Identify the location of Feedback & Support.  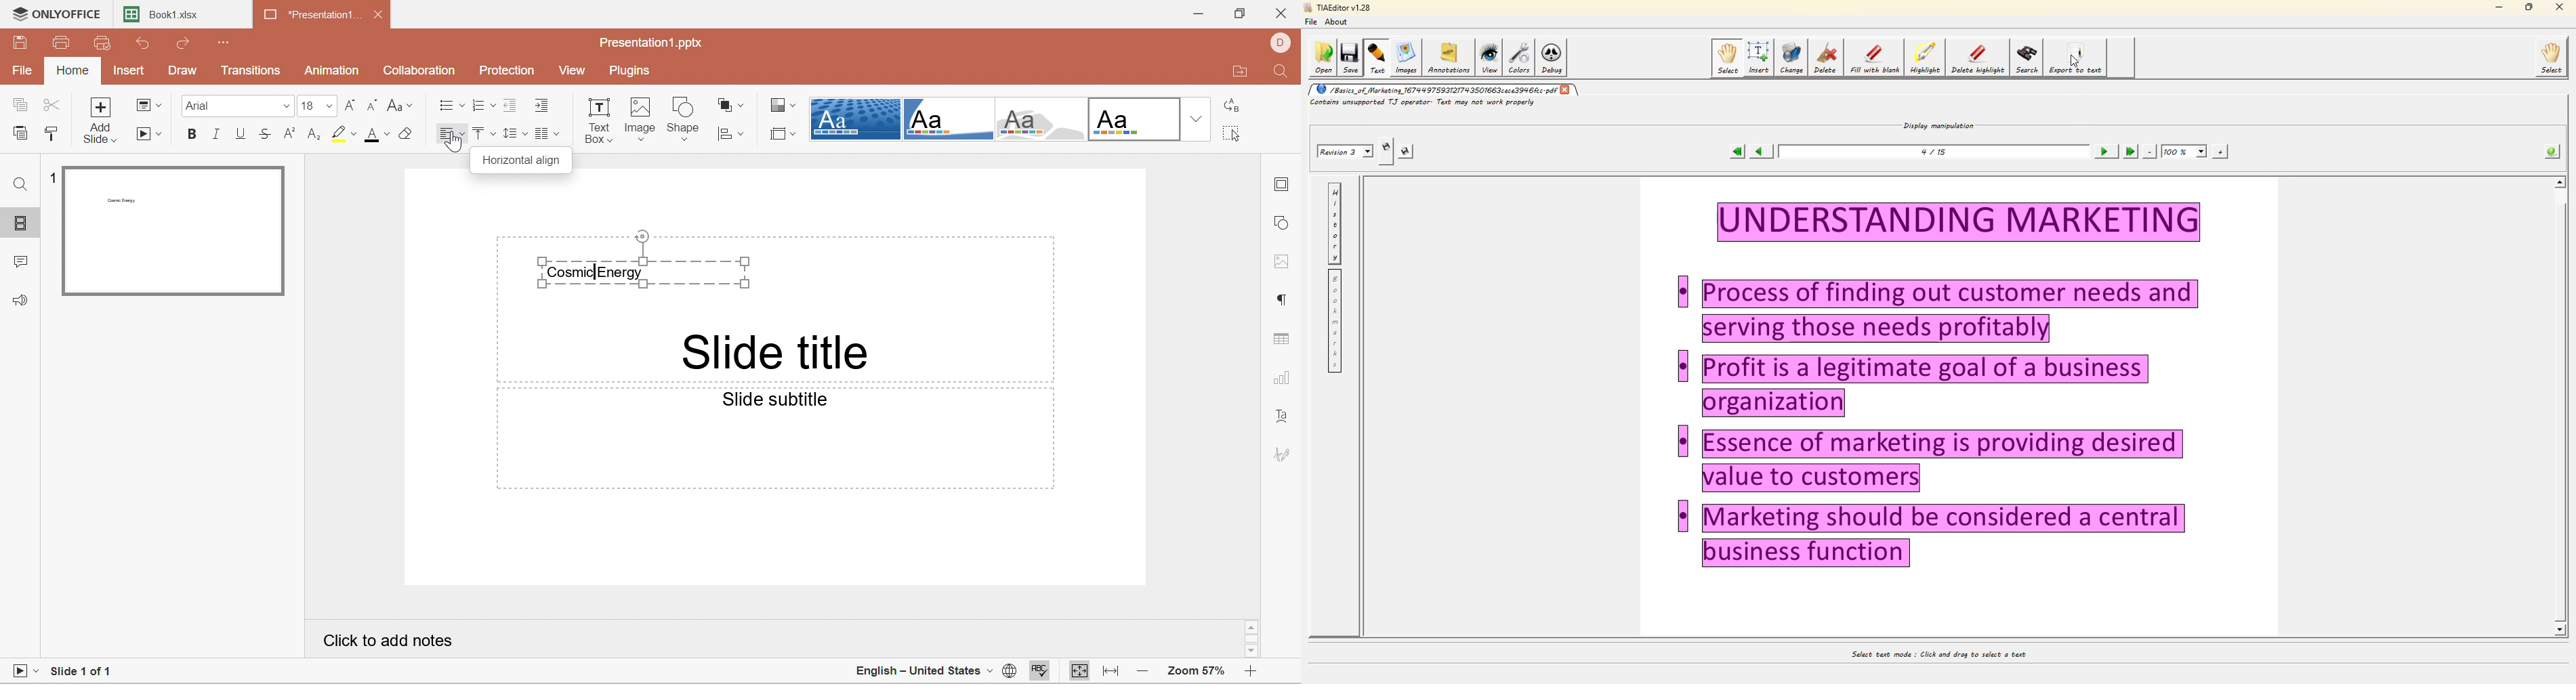
(20, 301).